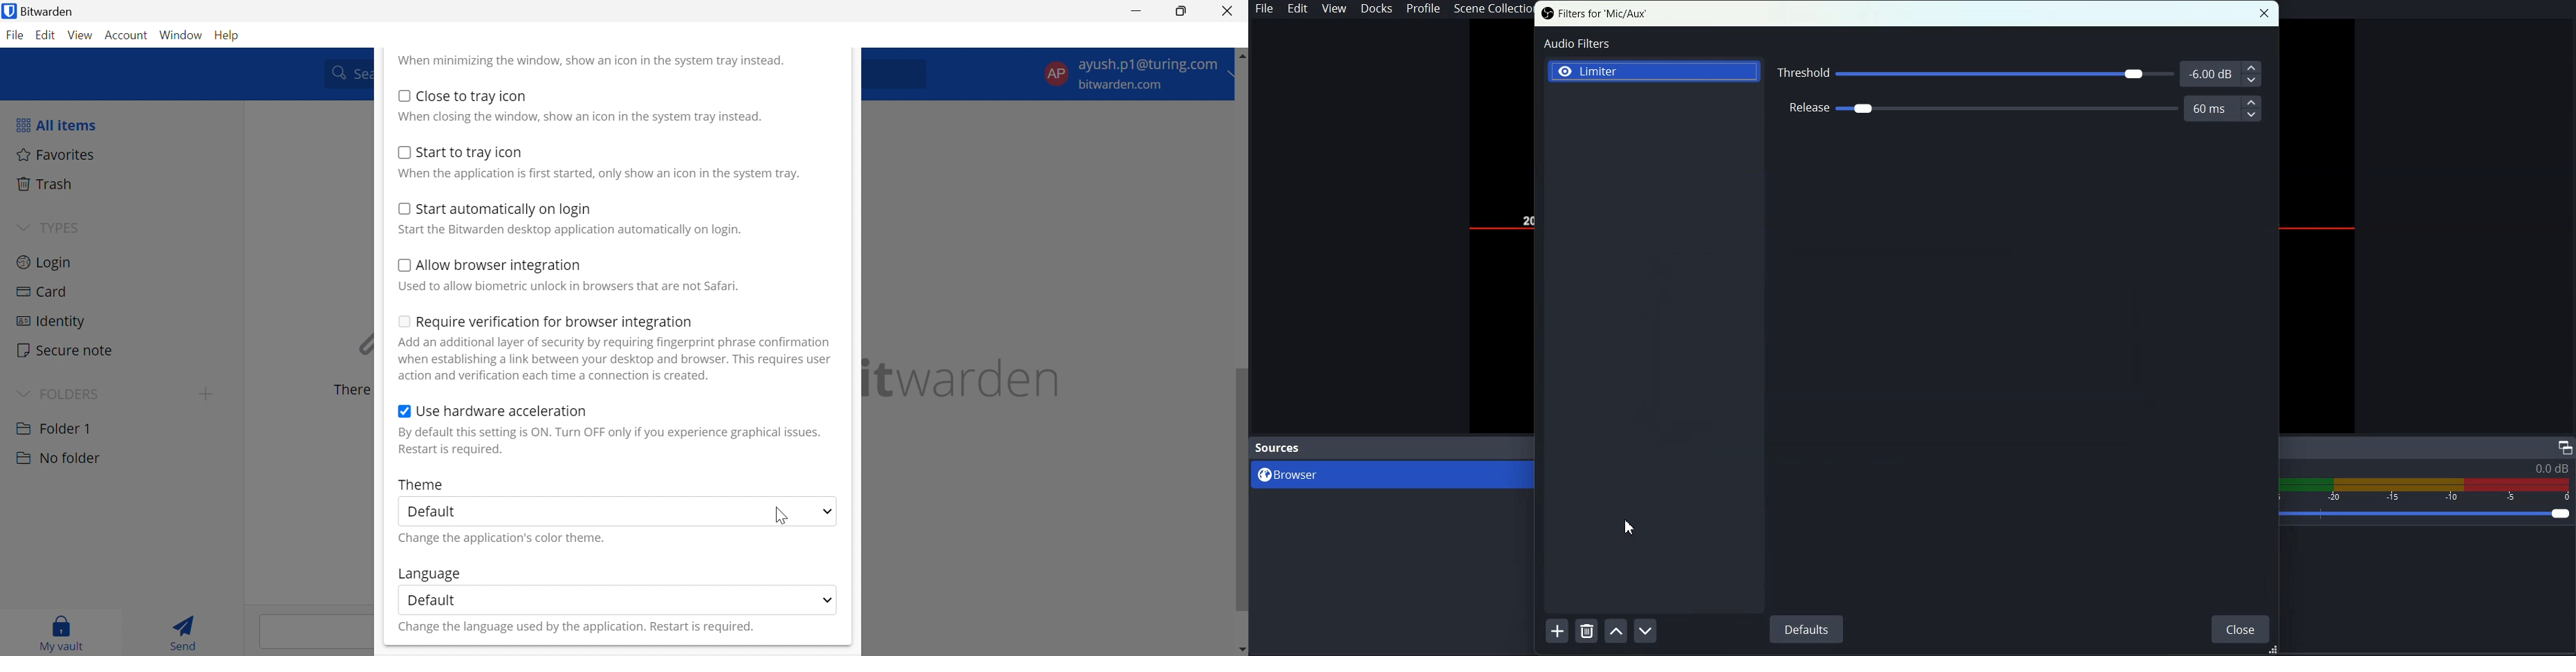  I want to click on File, so click(1264, 9).